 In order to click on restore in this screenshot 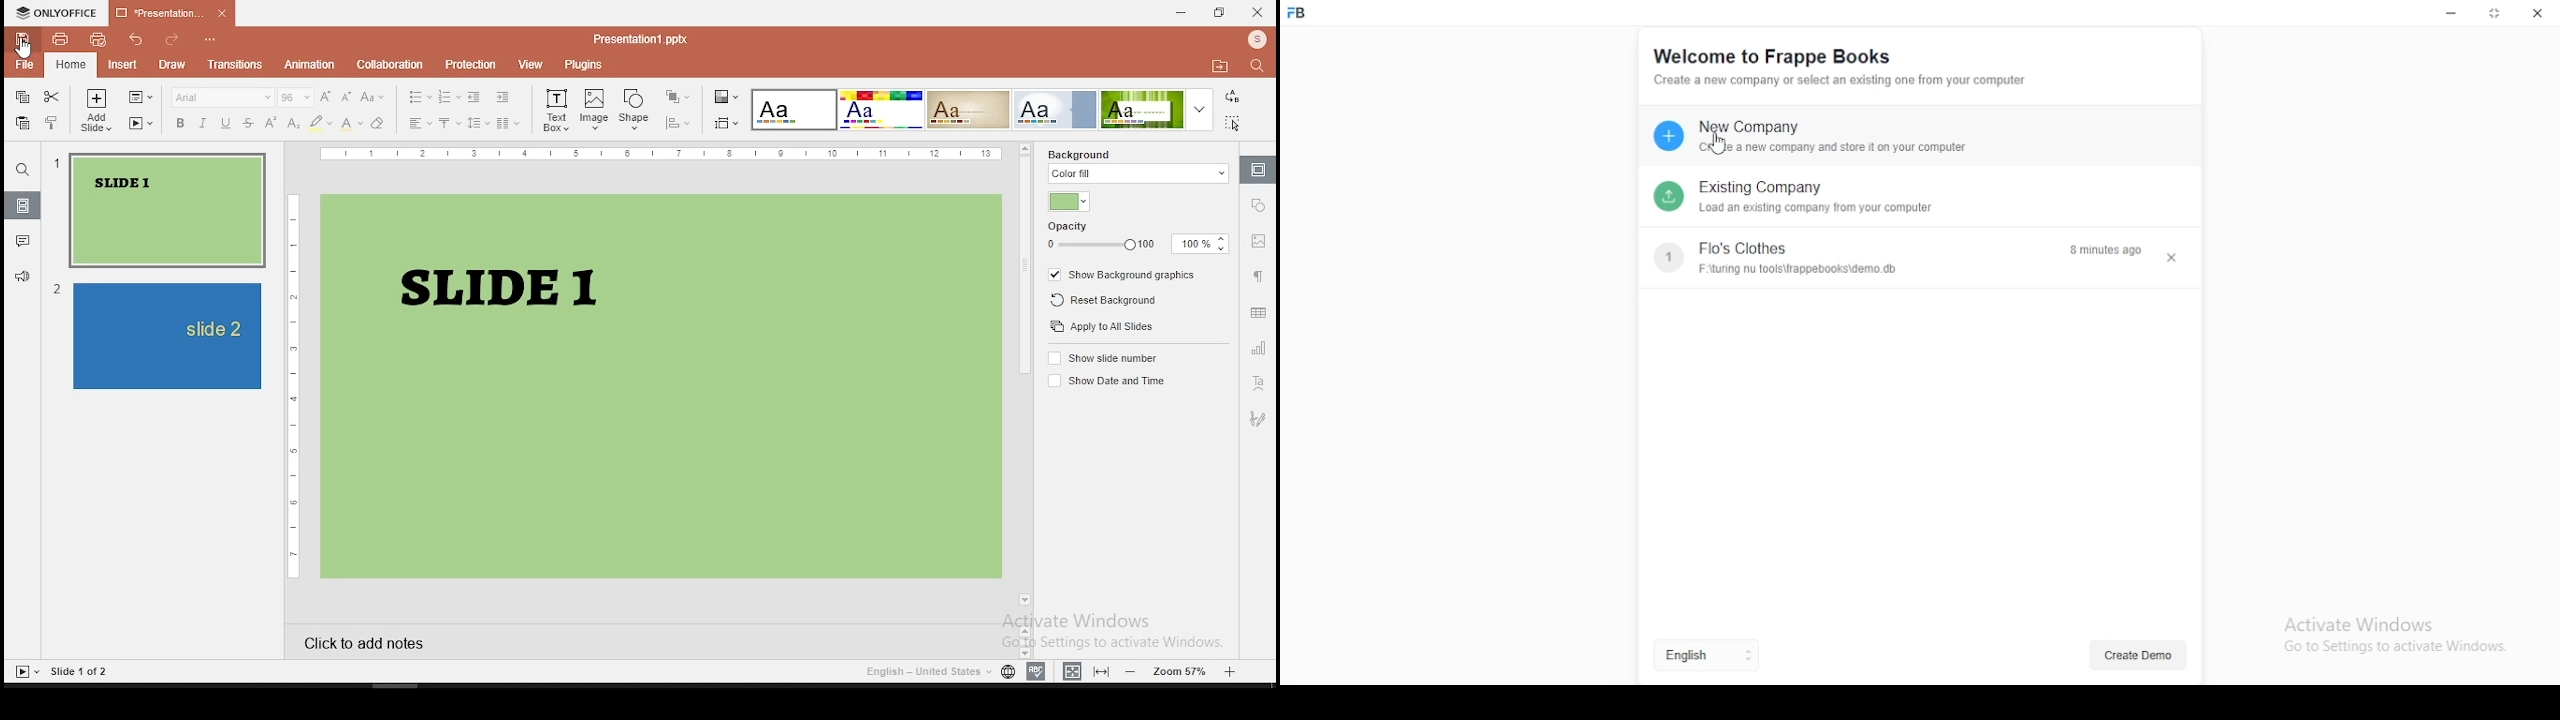, I will do `click(2496, 13)`.